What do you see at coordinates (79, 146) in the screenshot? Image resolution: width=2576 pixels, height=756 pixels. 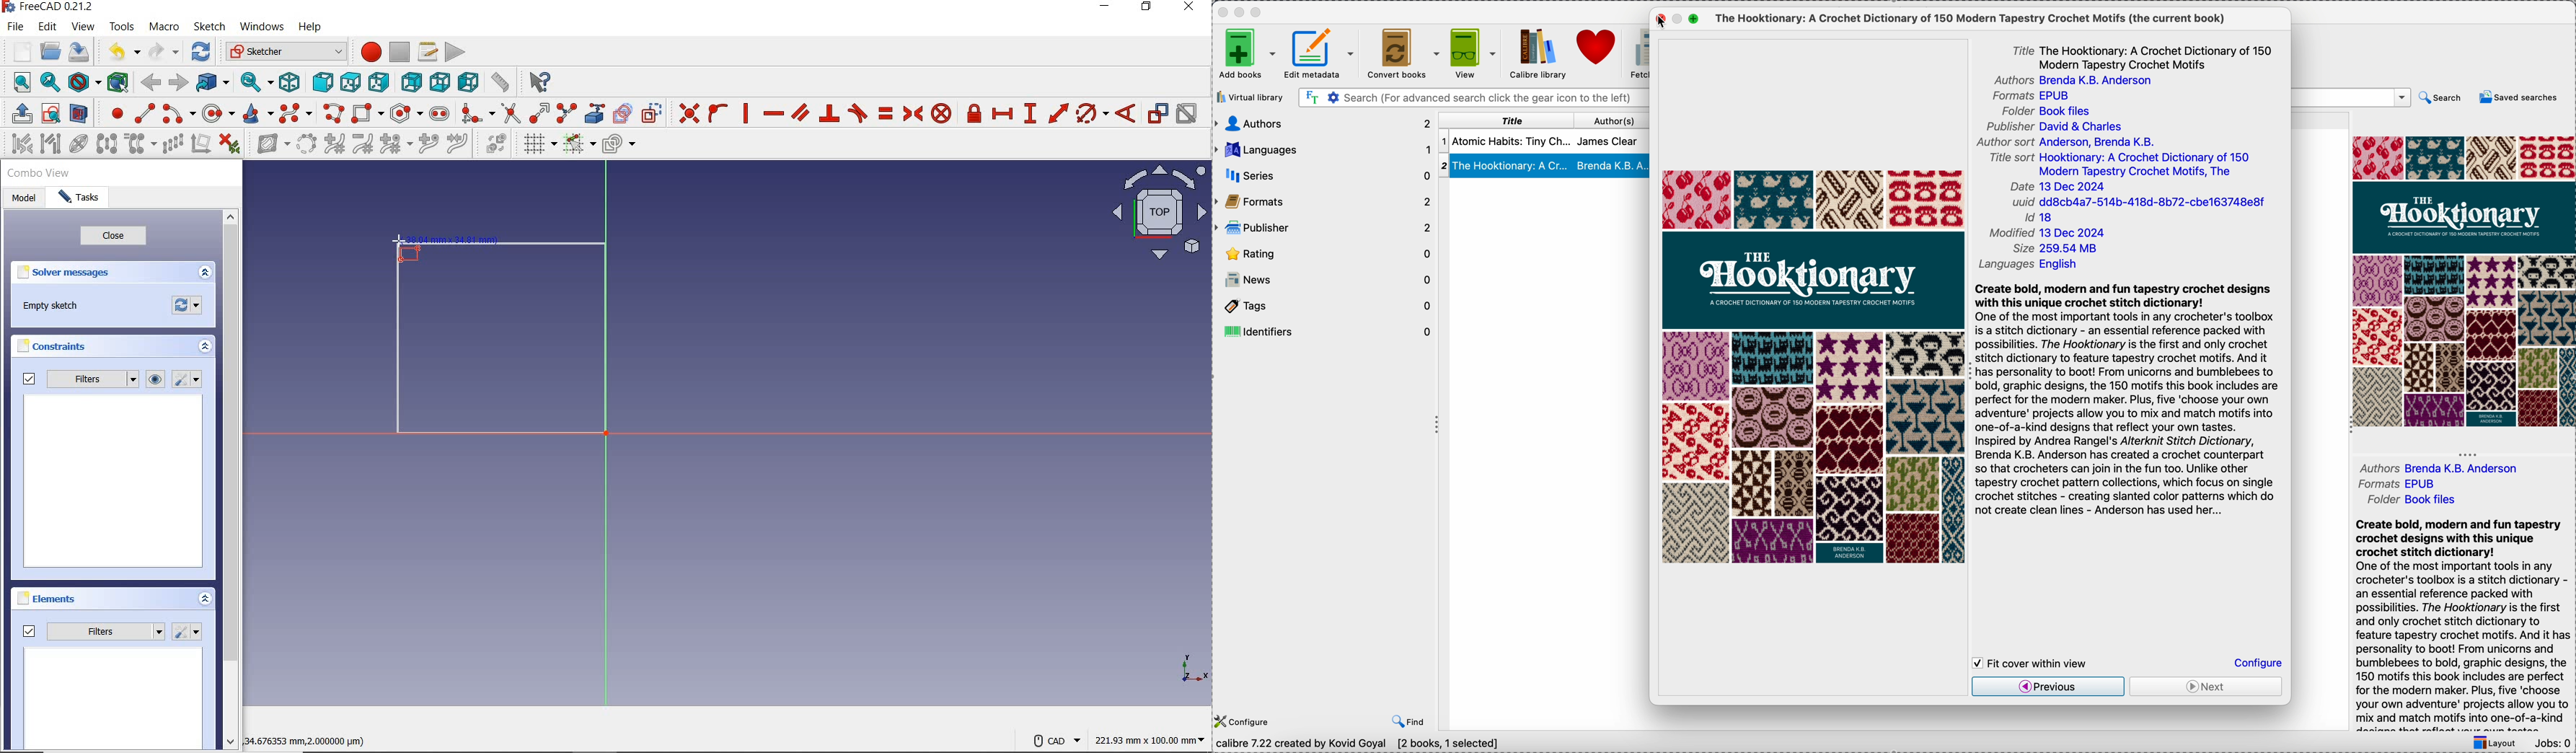 I see `show/hide internal geometry` at bounding box center [79, 146].